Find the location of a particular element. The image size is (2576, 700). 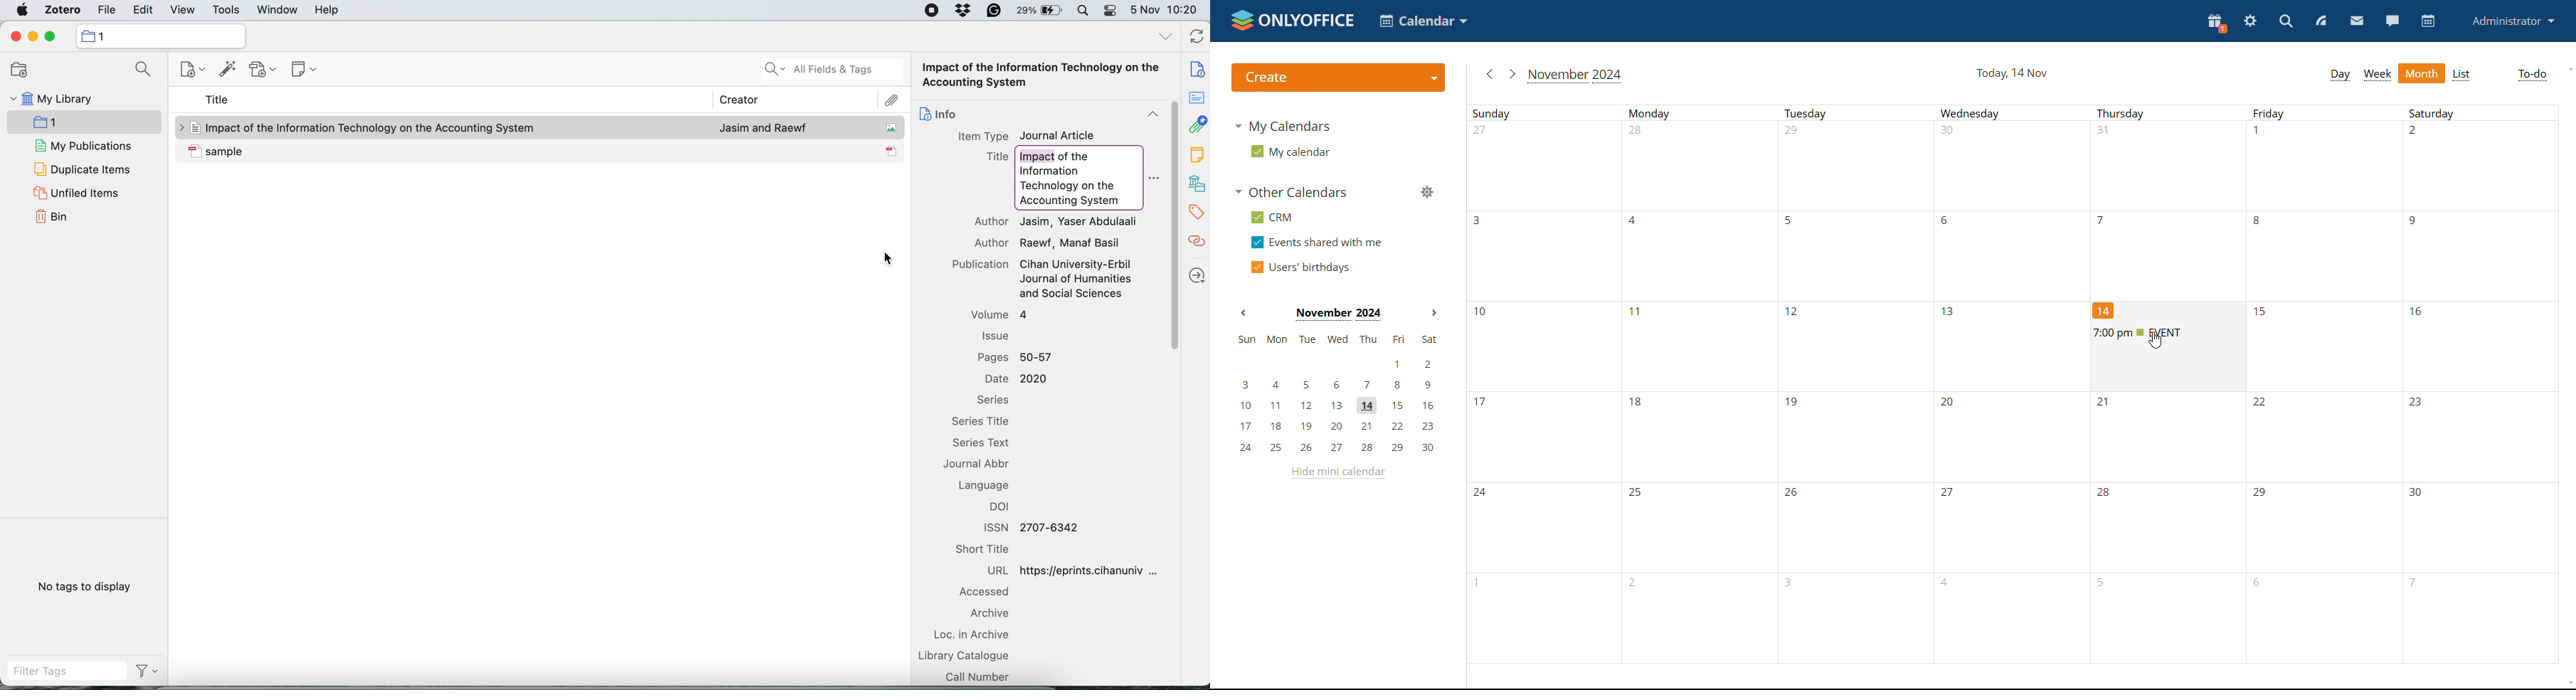

new collection is located at coordinates (19, 69).